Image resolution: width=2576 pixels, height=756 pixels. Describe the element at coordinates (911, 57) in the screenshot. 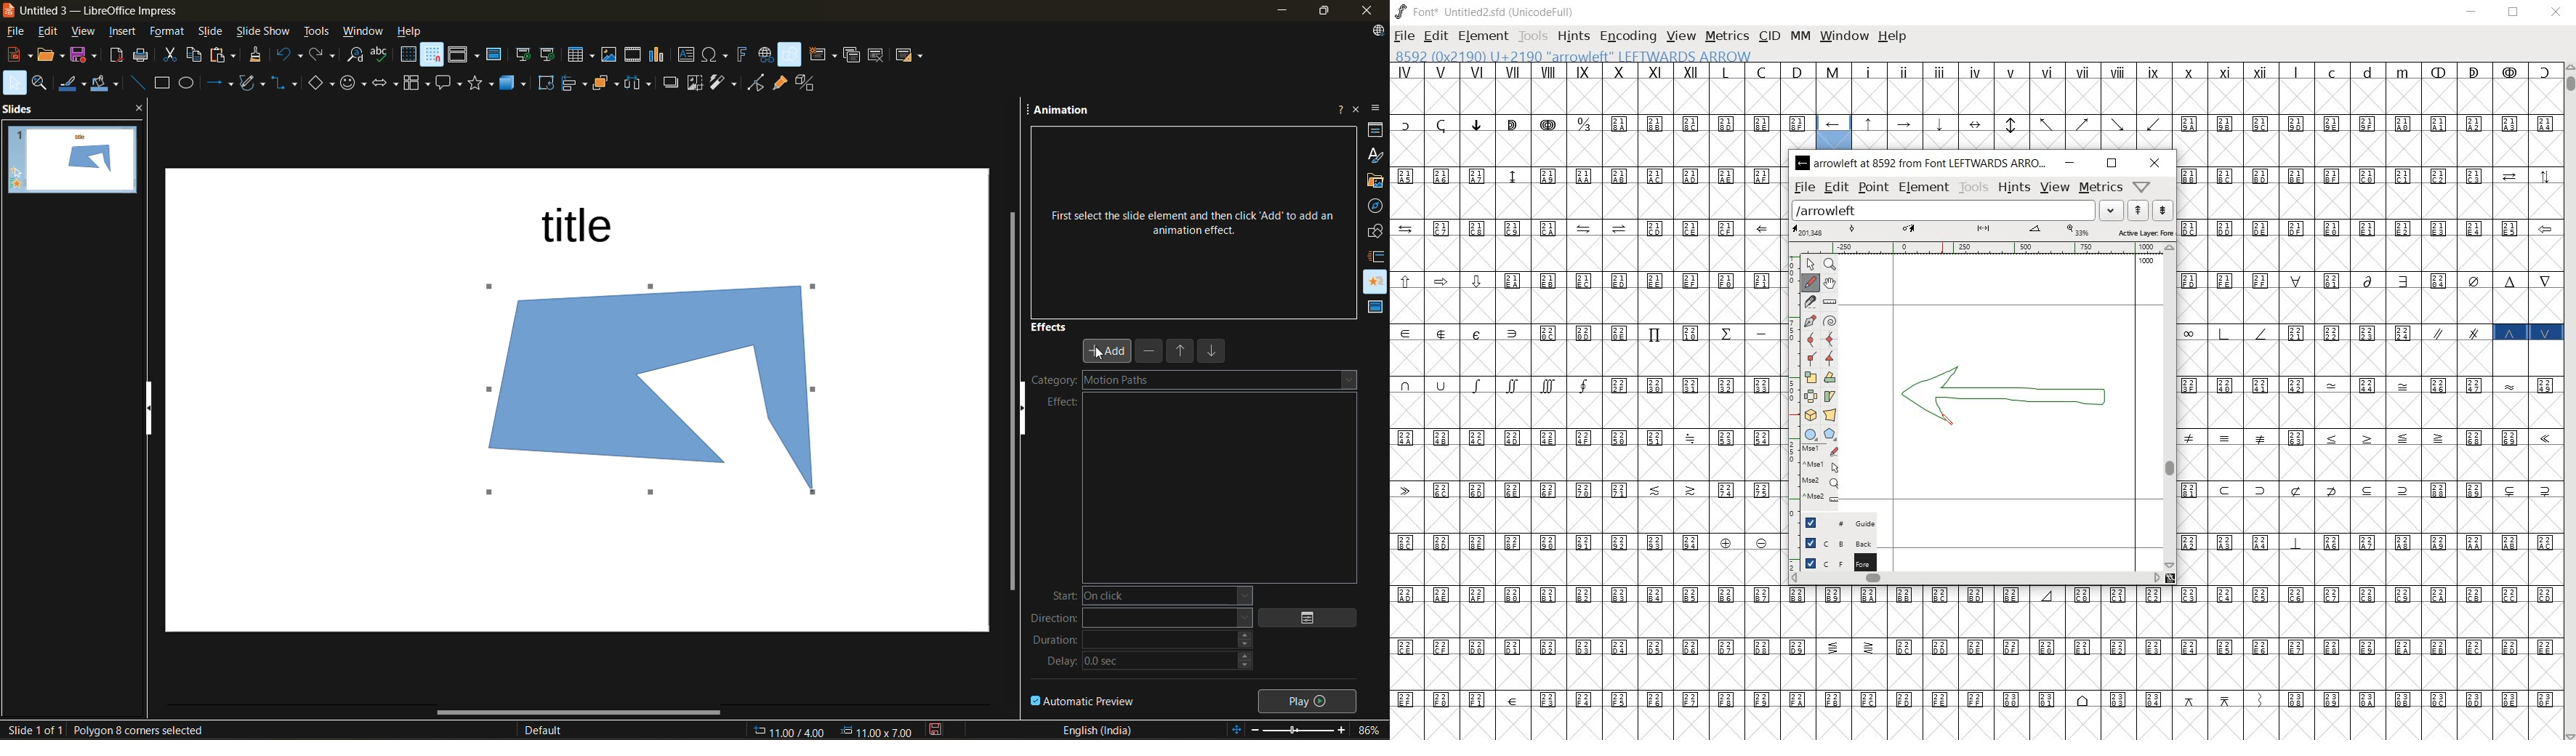

I see `slide layout` at that location.